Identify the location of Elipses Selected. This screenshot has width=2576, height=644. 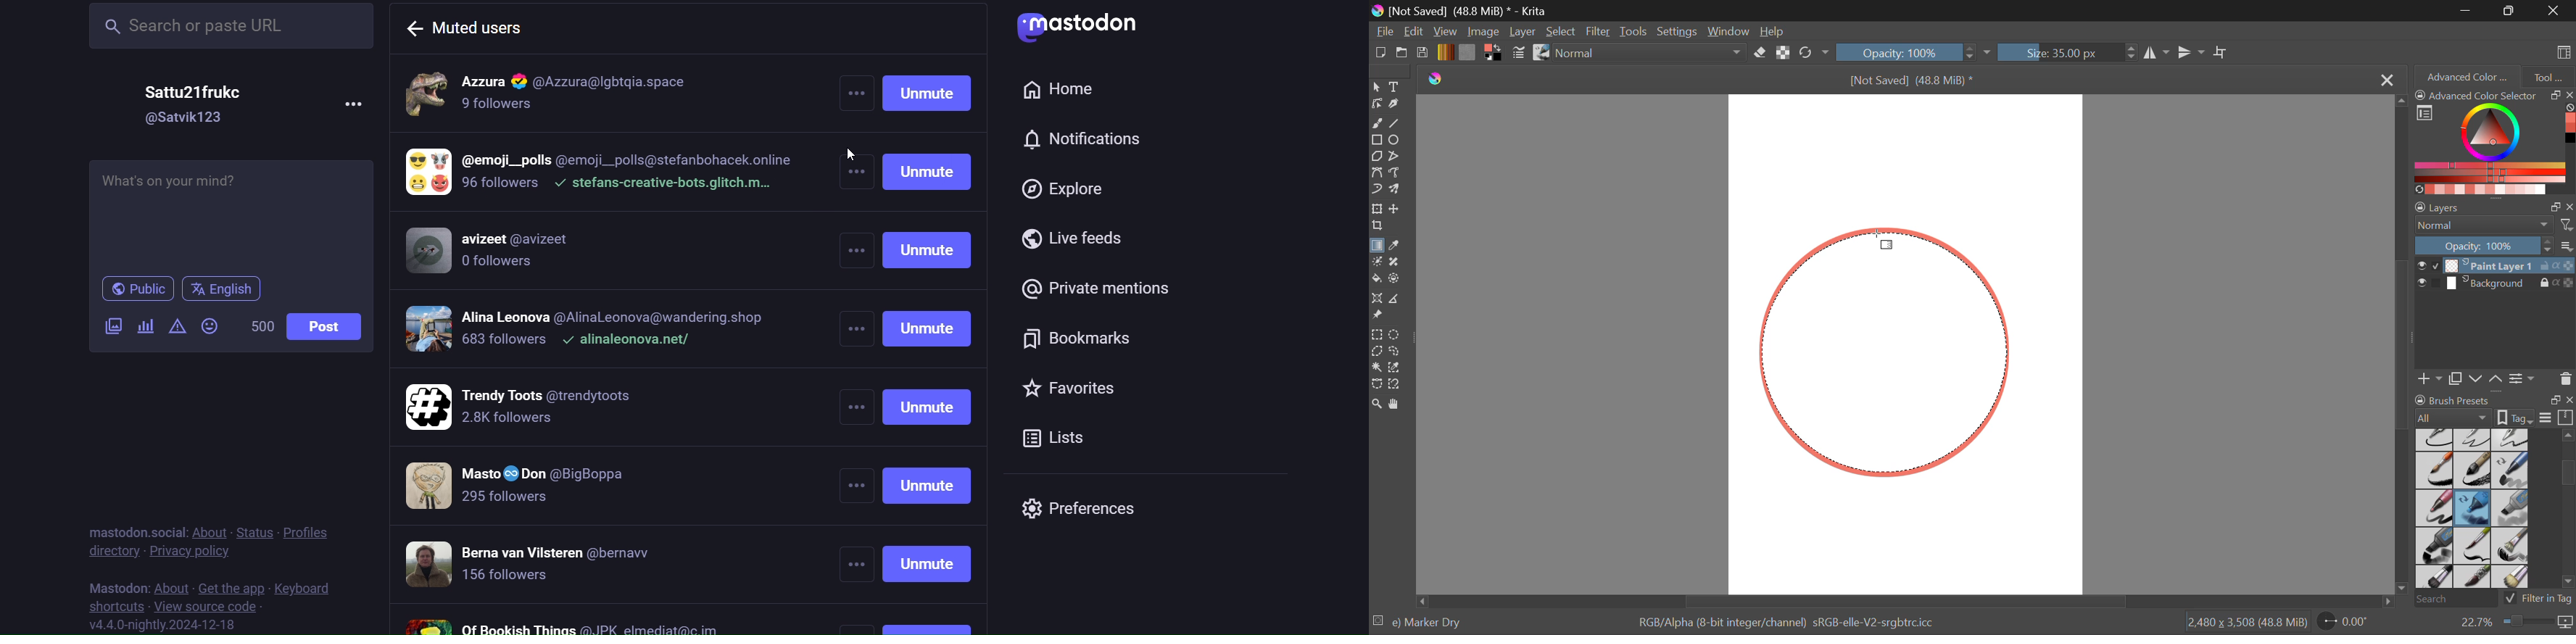
(1397, 139).